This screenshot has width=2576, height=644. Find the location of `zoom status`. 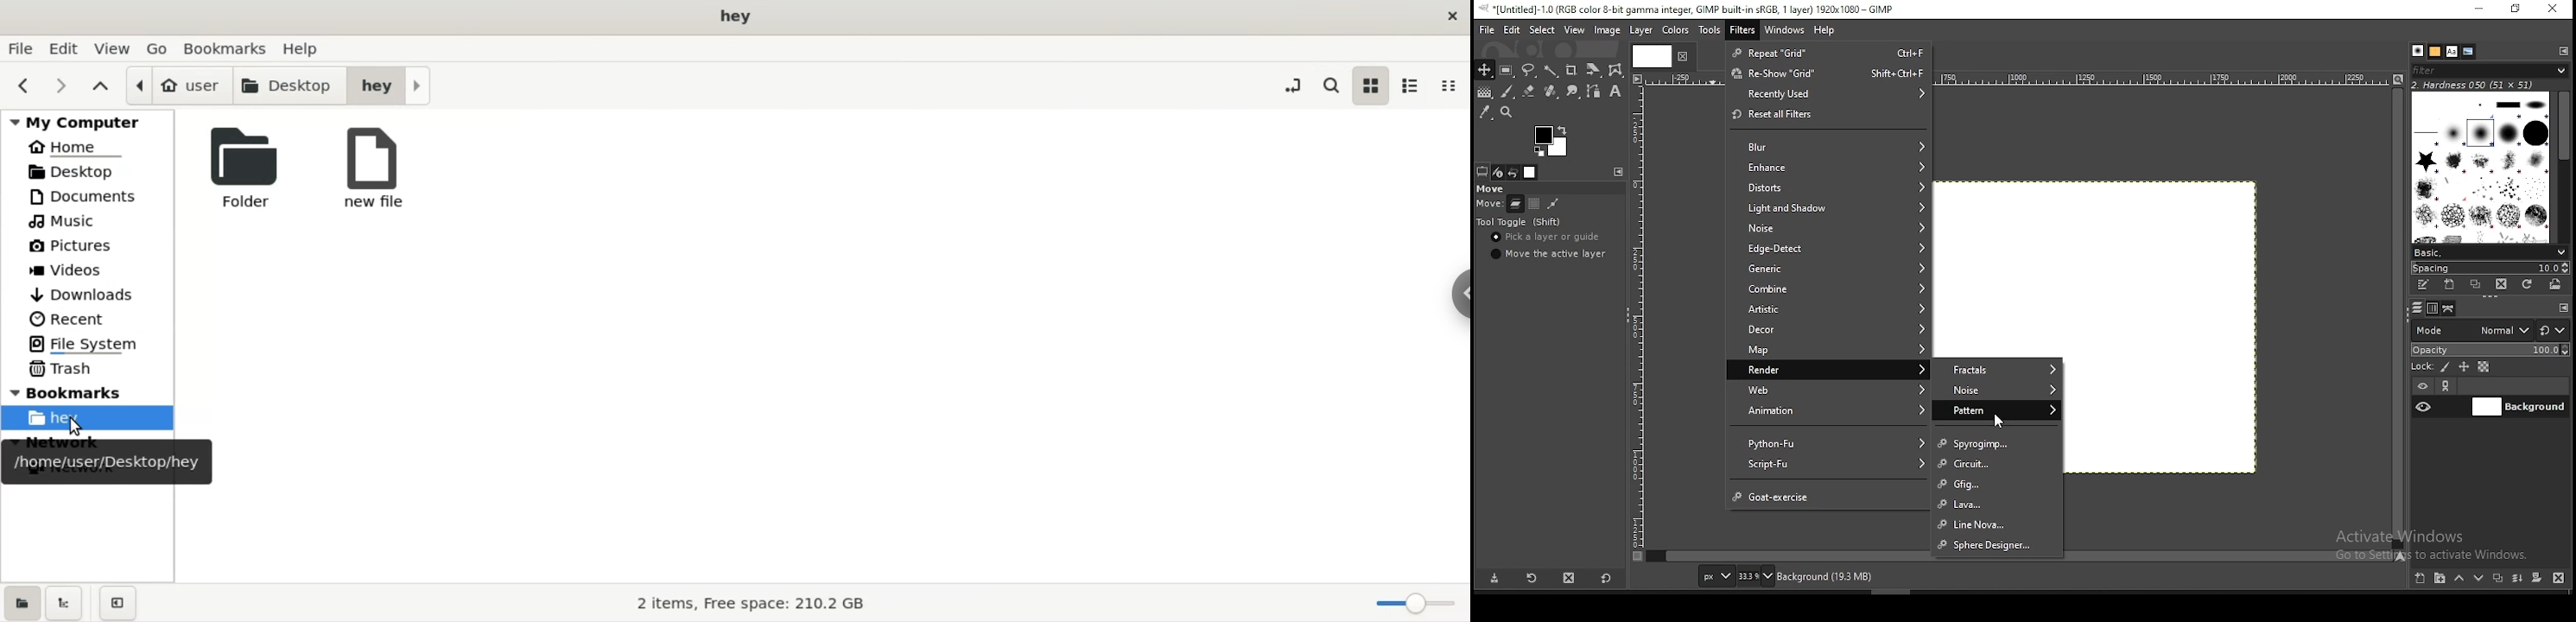

zoom status is located at coordinates (1756, 576).